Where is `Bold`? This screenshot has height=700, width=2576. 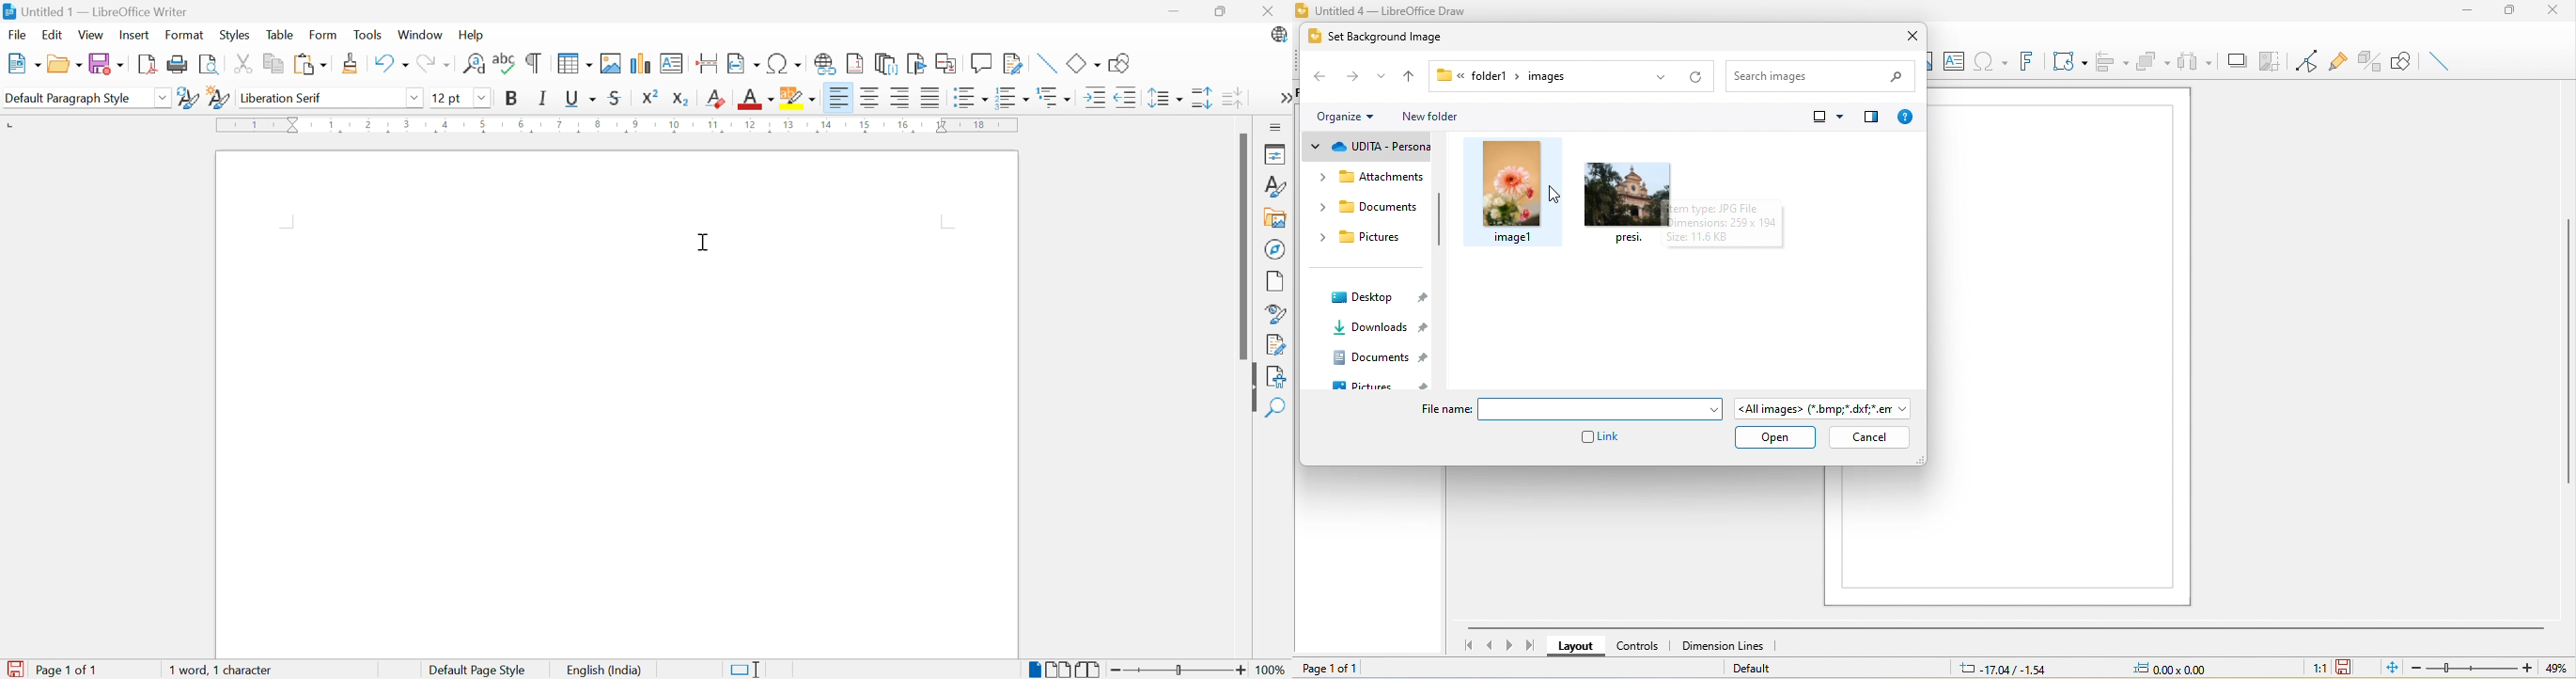
Bold is located at coordinates (512, 99).